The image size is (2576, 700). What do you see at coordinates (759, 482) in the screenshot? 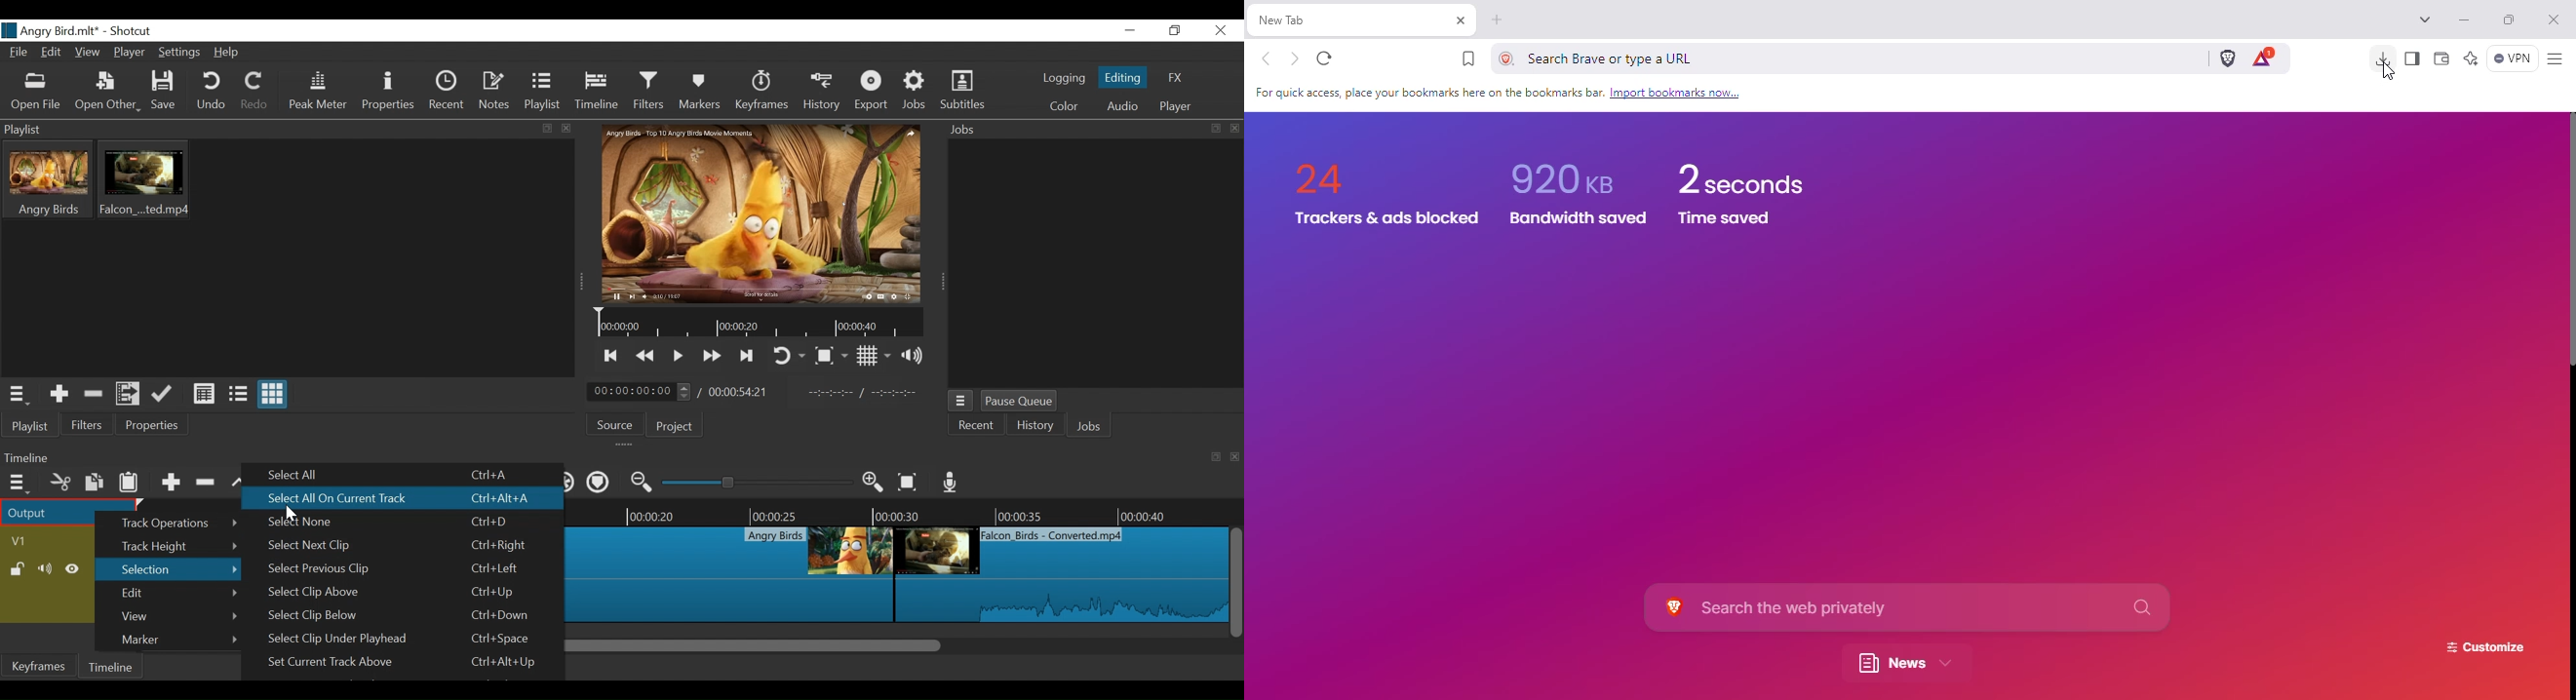
I see `Zoom Slider` at bounding box center [759, 482].